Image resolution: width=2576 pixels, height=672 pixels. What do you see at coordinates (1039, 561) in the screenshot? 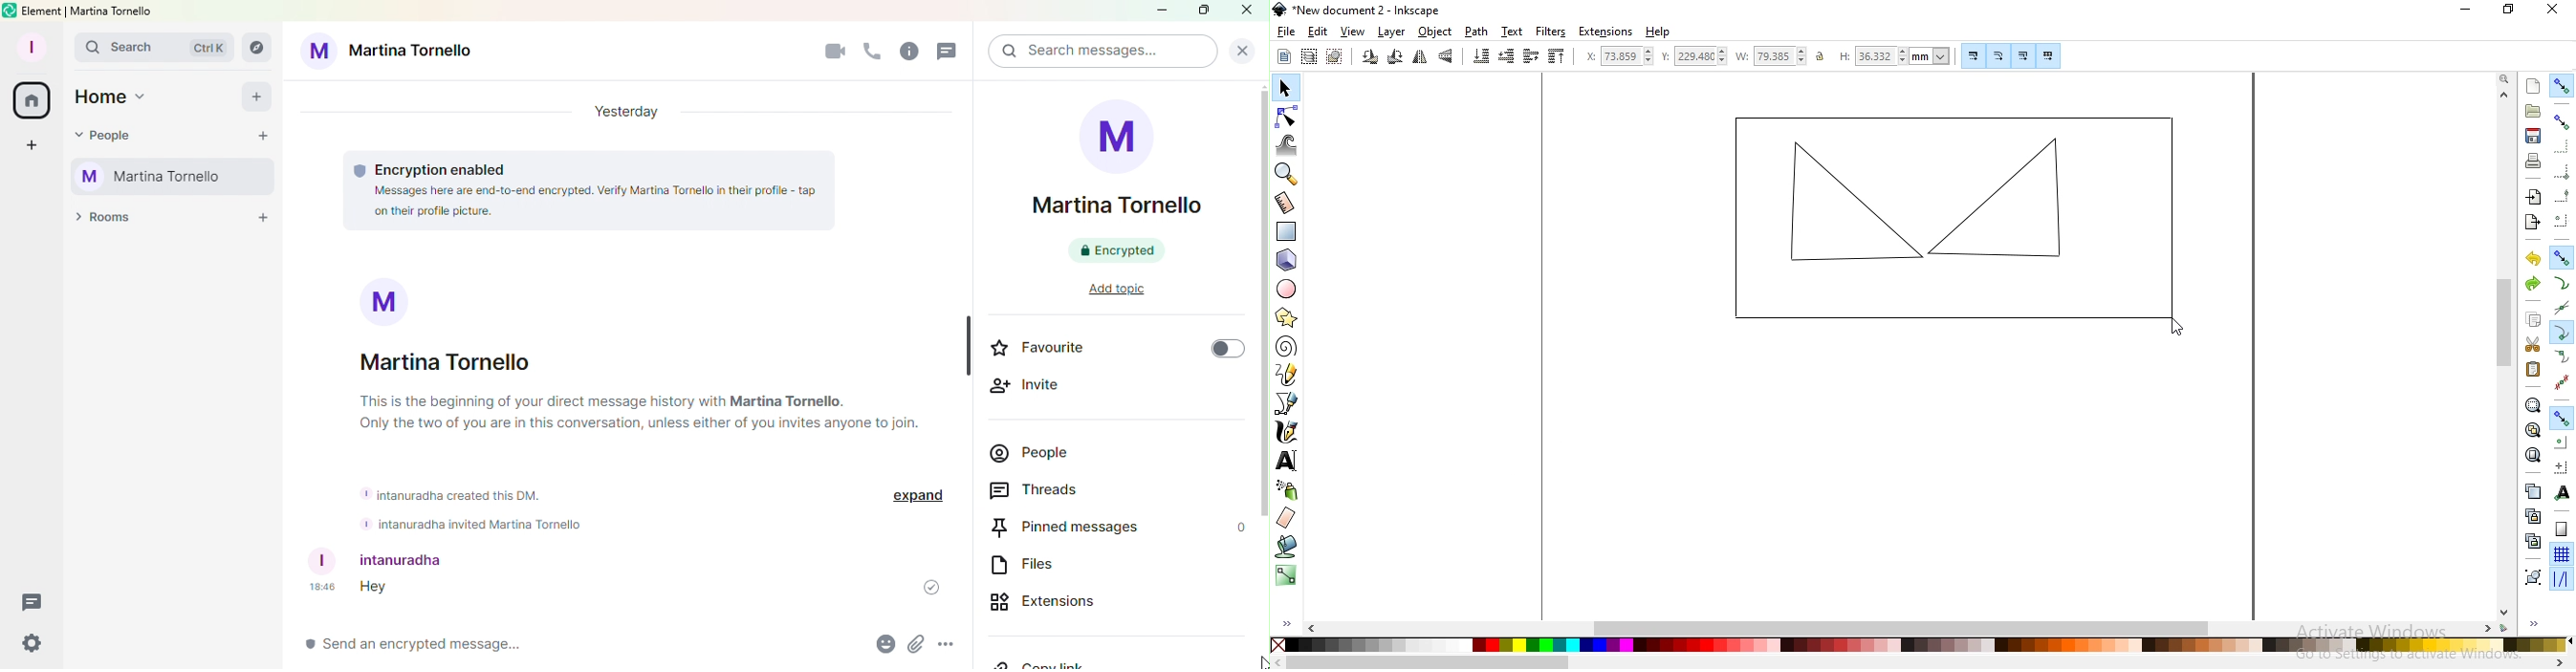
I see `Files` at bounding box center [1039, 561].